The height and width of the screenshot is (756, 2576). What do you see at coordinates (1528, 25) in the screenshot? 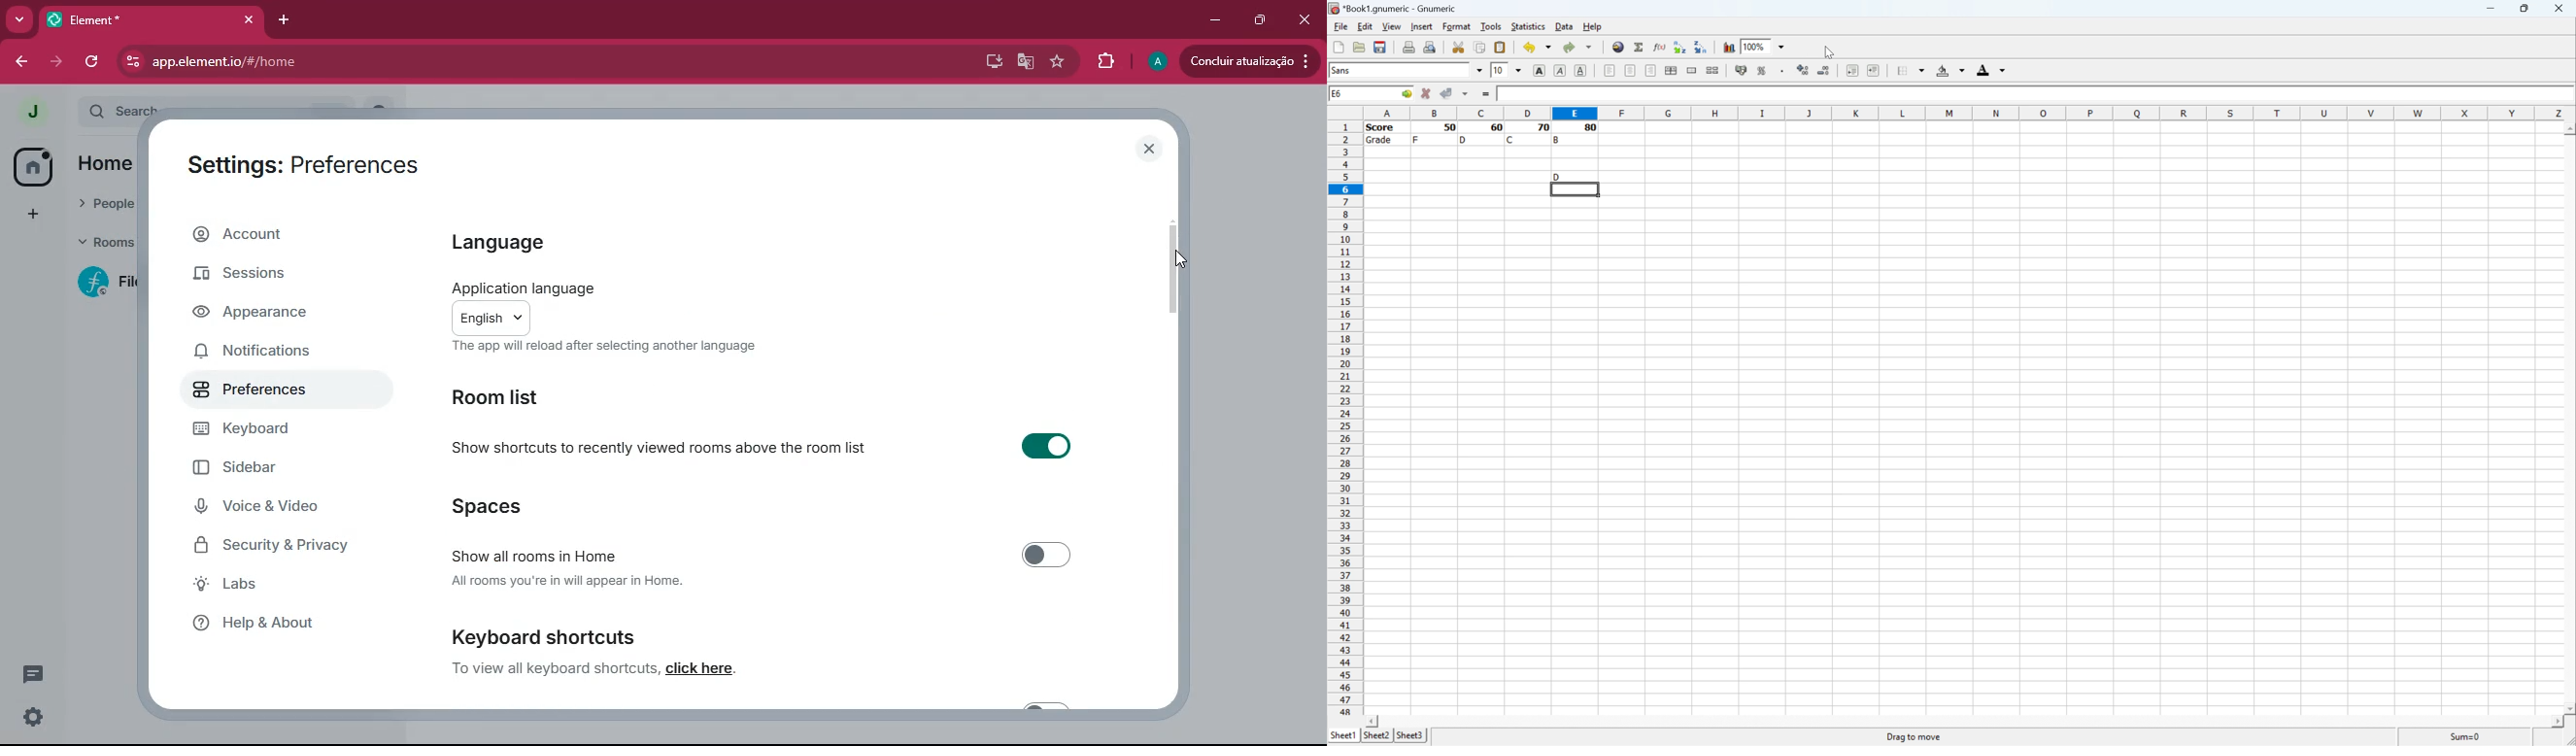
I see `Statistics` at bounding box center [1528, 25].